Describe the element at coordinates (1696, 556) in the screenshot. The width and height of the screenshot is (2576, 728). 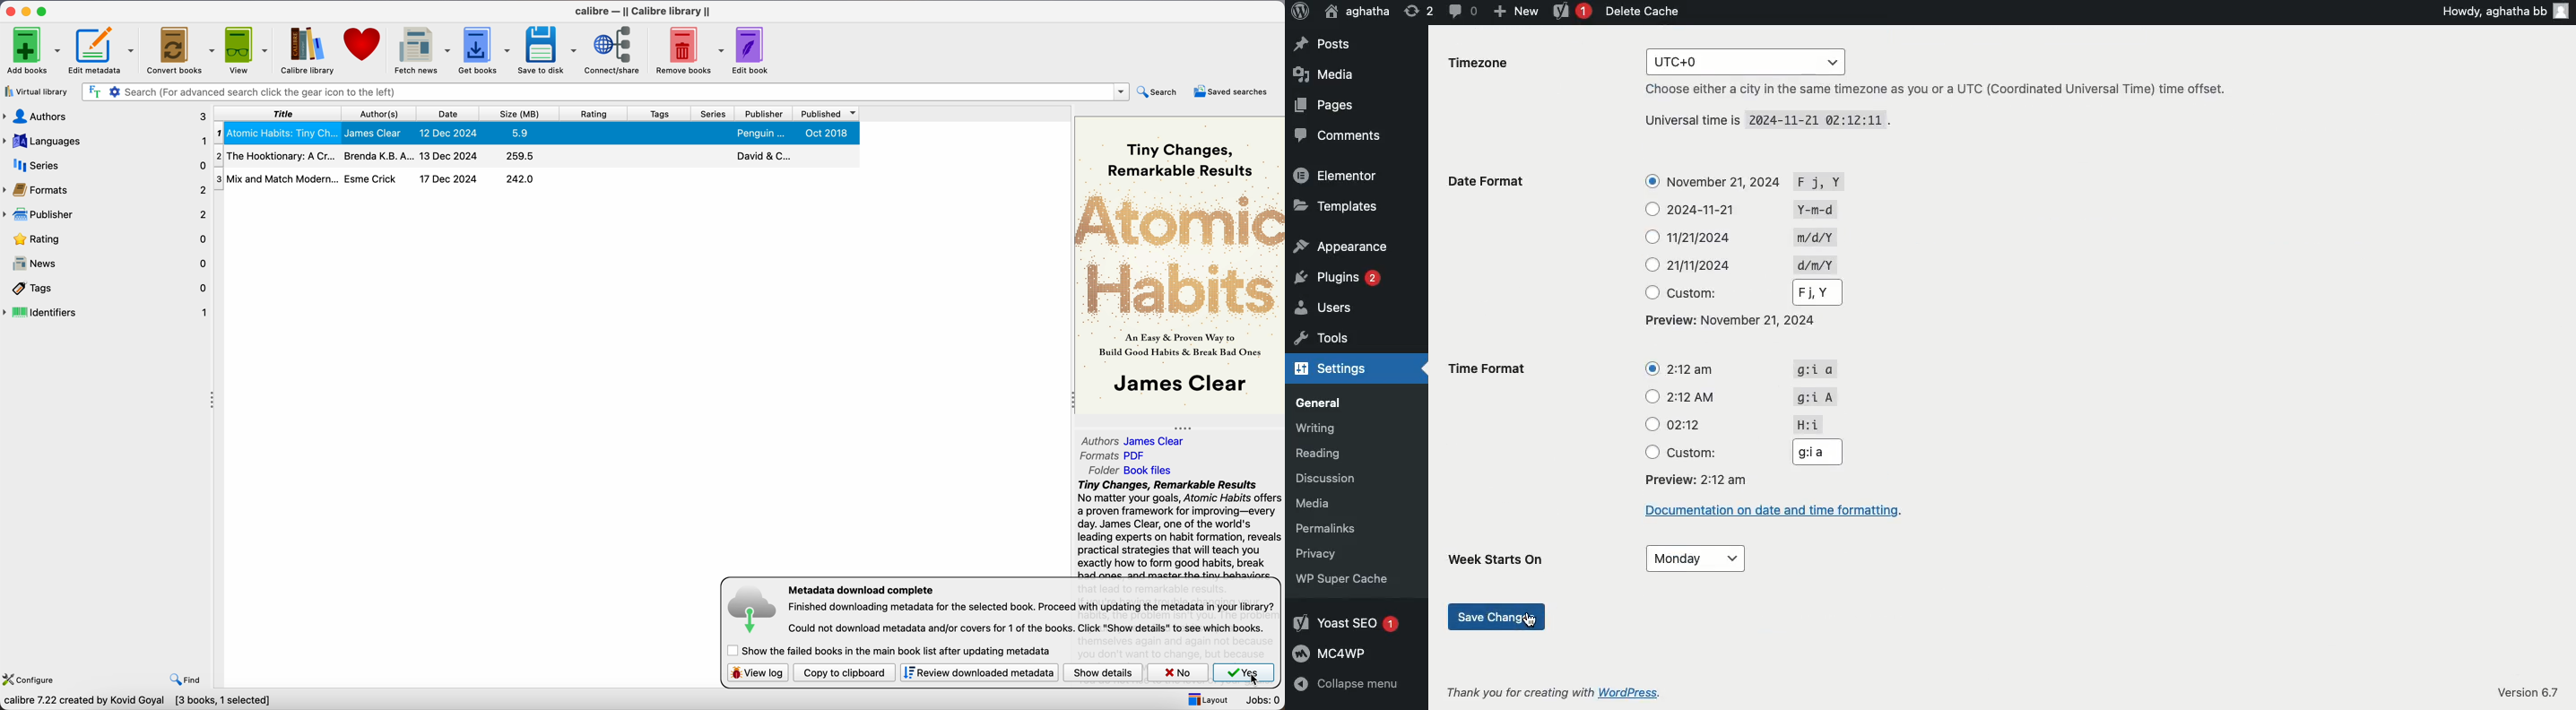
I see `Monday` at that location.